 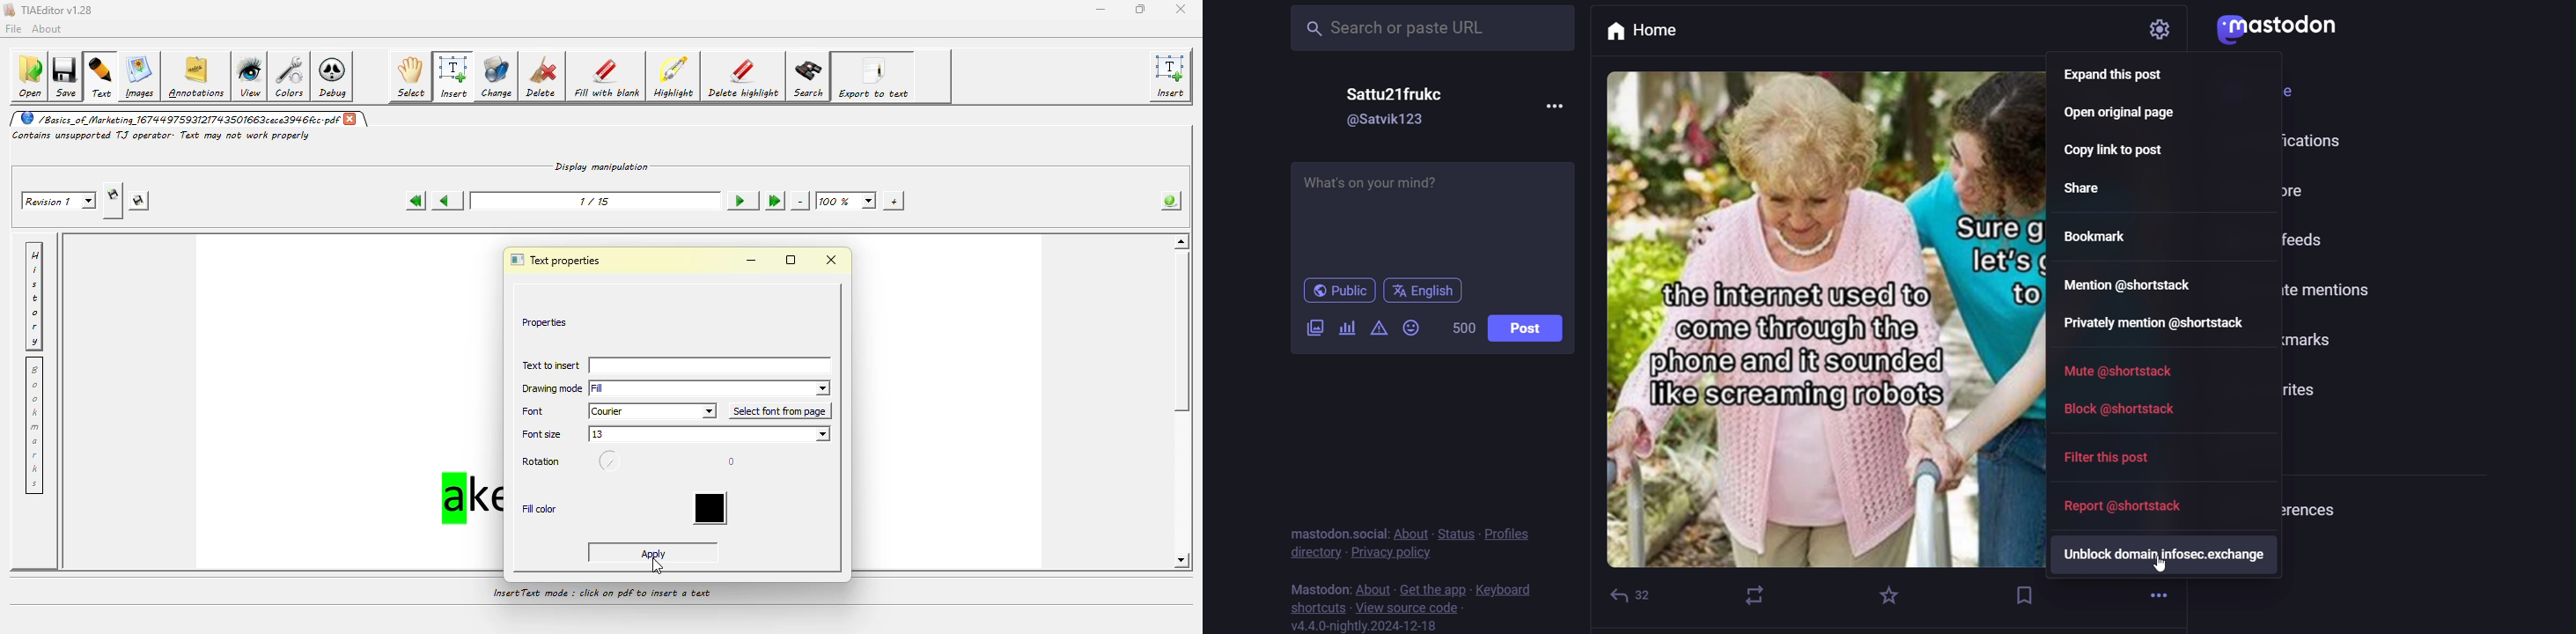 I want to click on mastodon social, so click(x=1333, y=529).